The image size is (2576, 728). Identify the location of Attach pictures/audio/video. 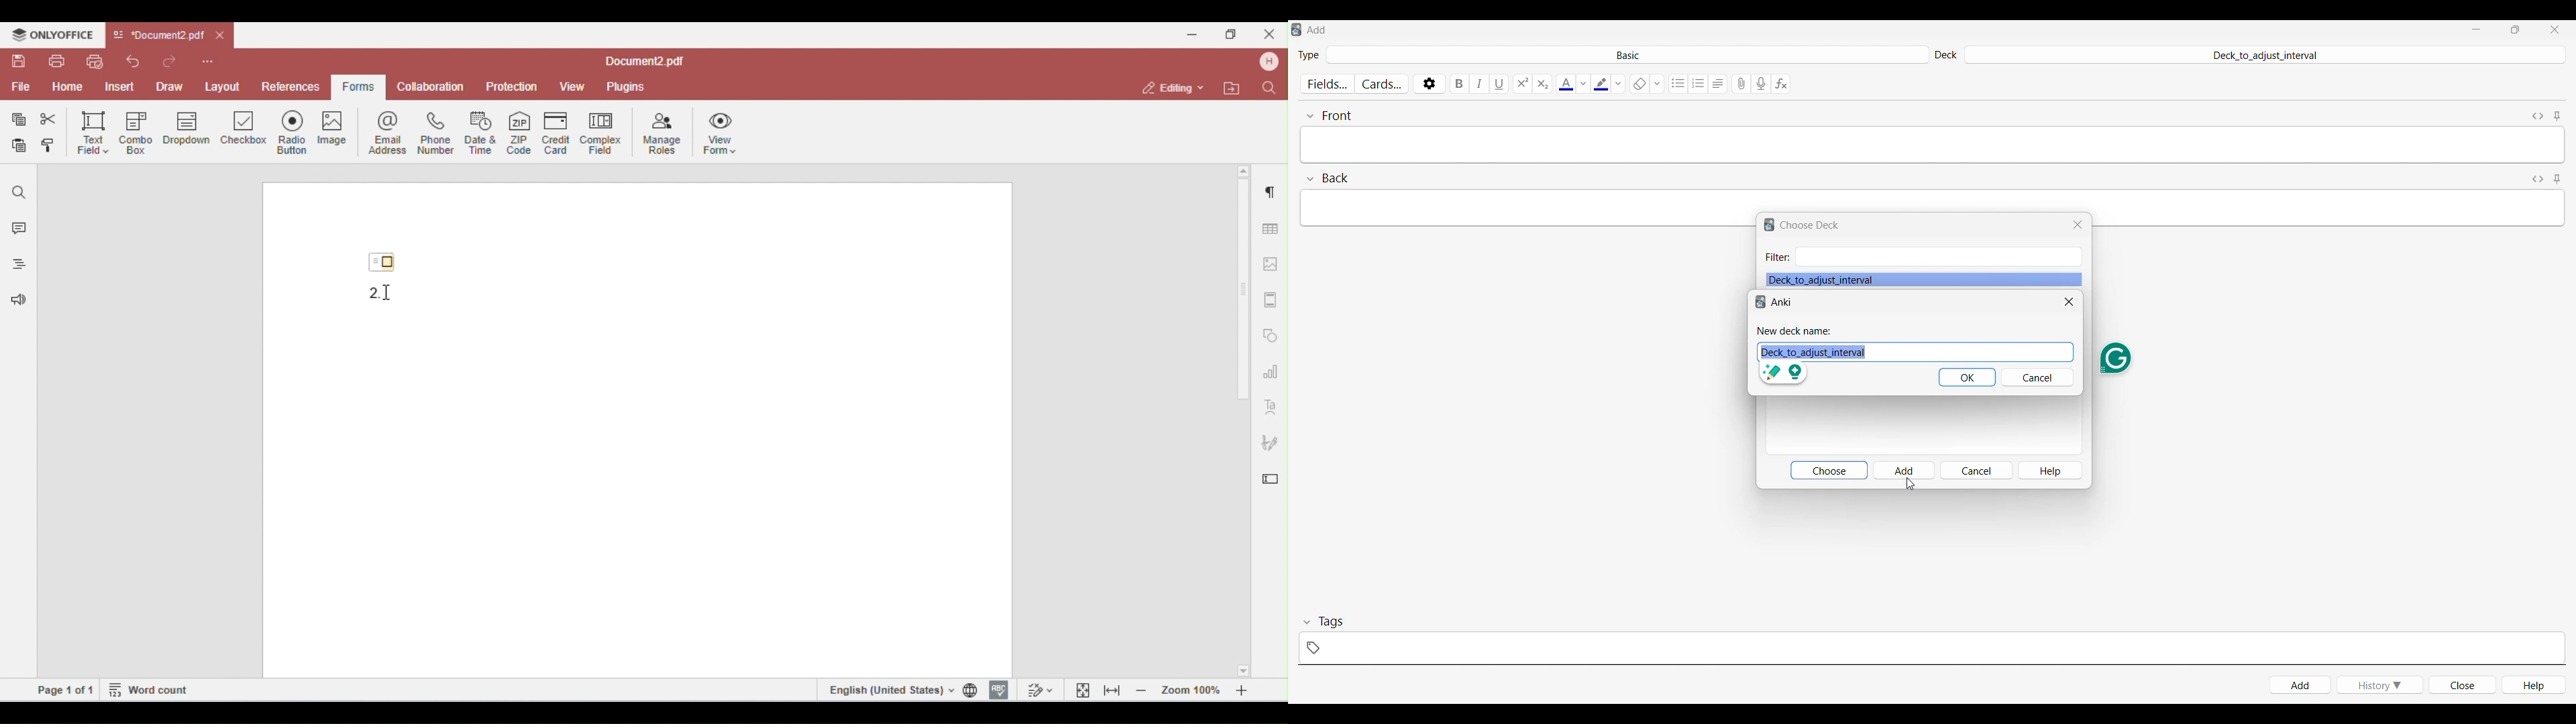
(1741, 84).